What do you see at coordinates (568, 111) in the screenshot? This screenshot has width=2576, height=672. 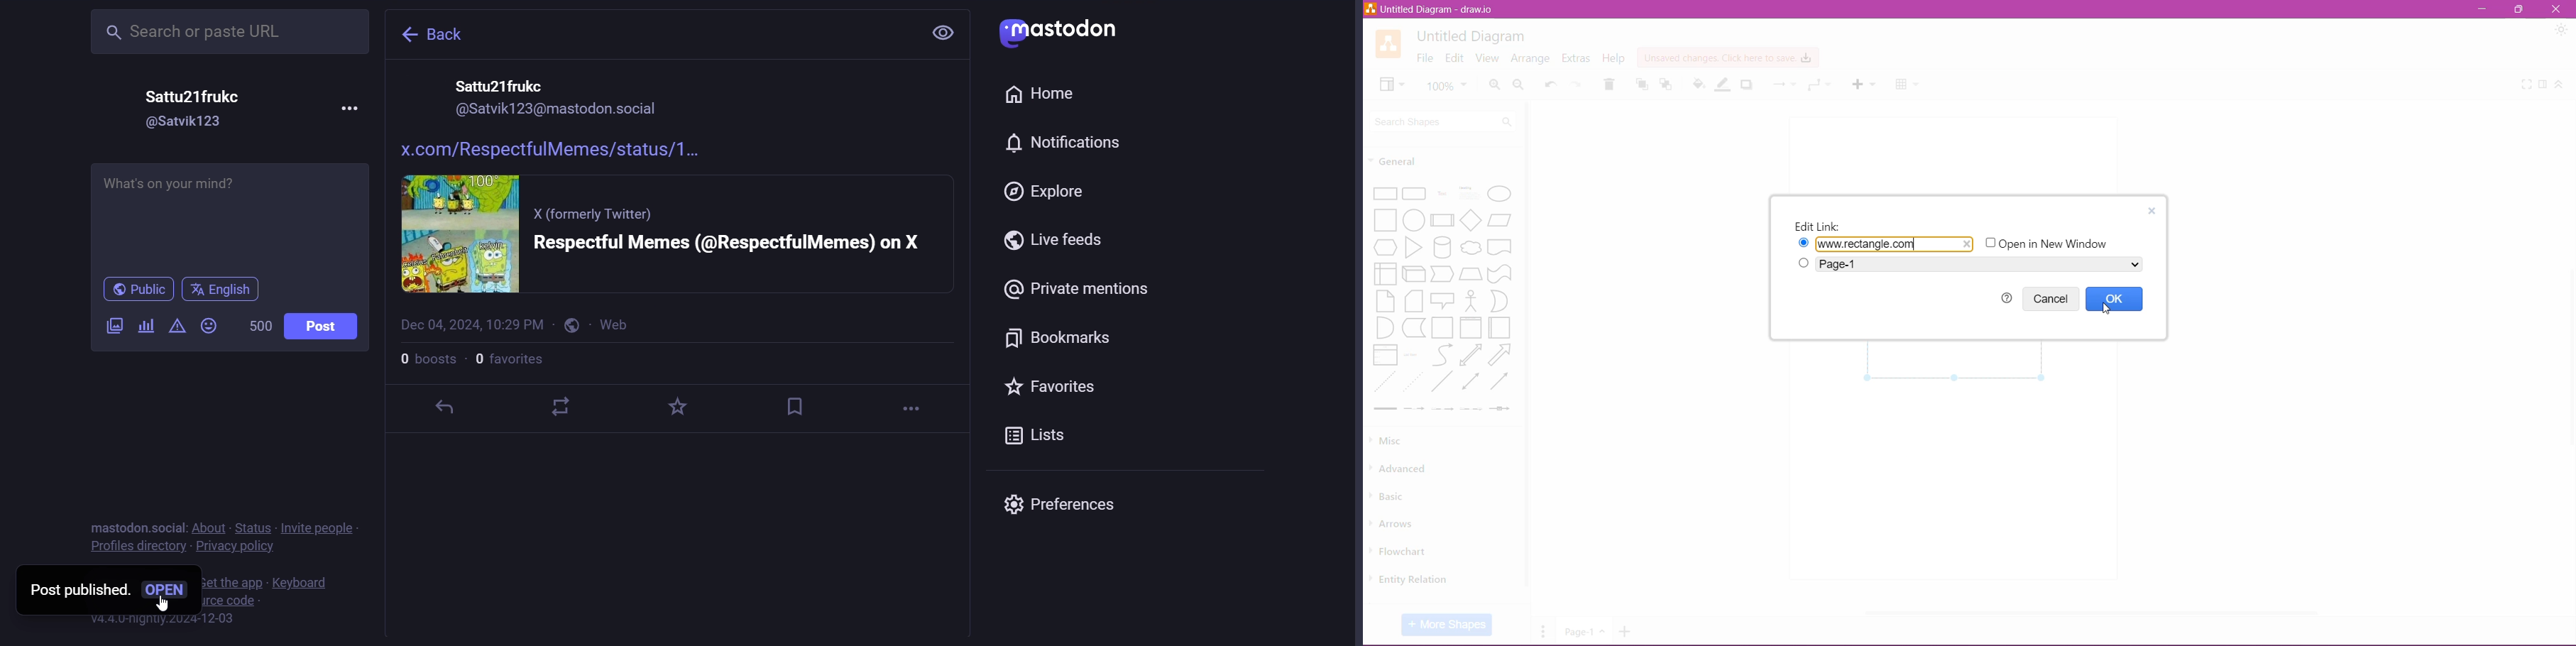 I see `id` at bounding box center [568, 111].